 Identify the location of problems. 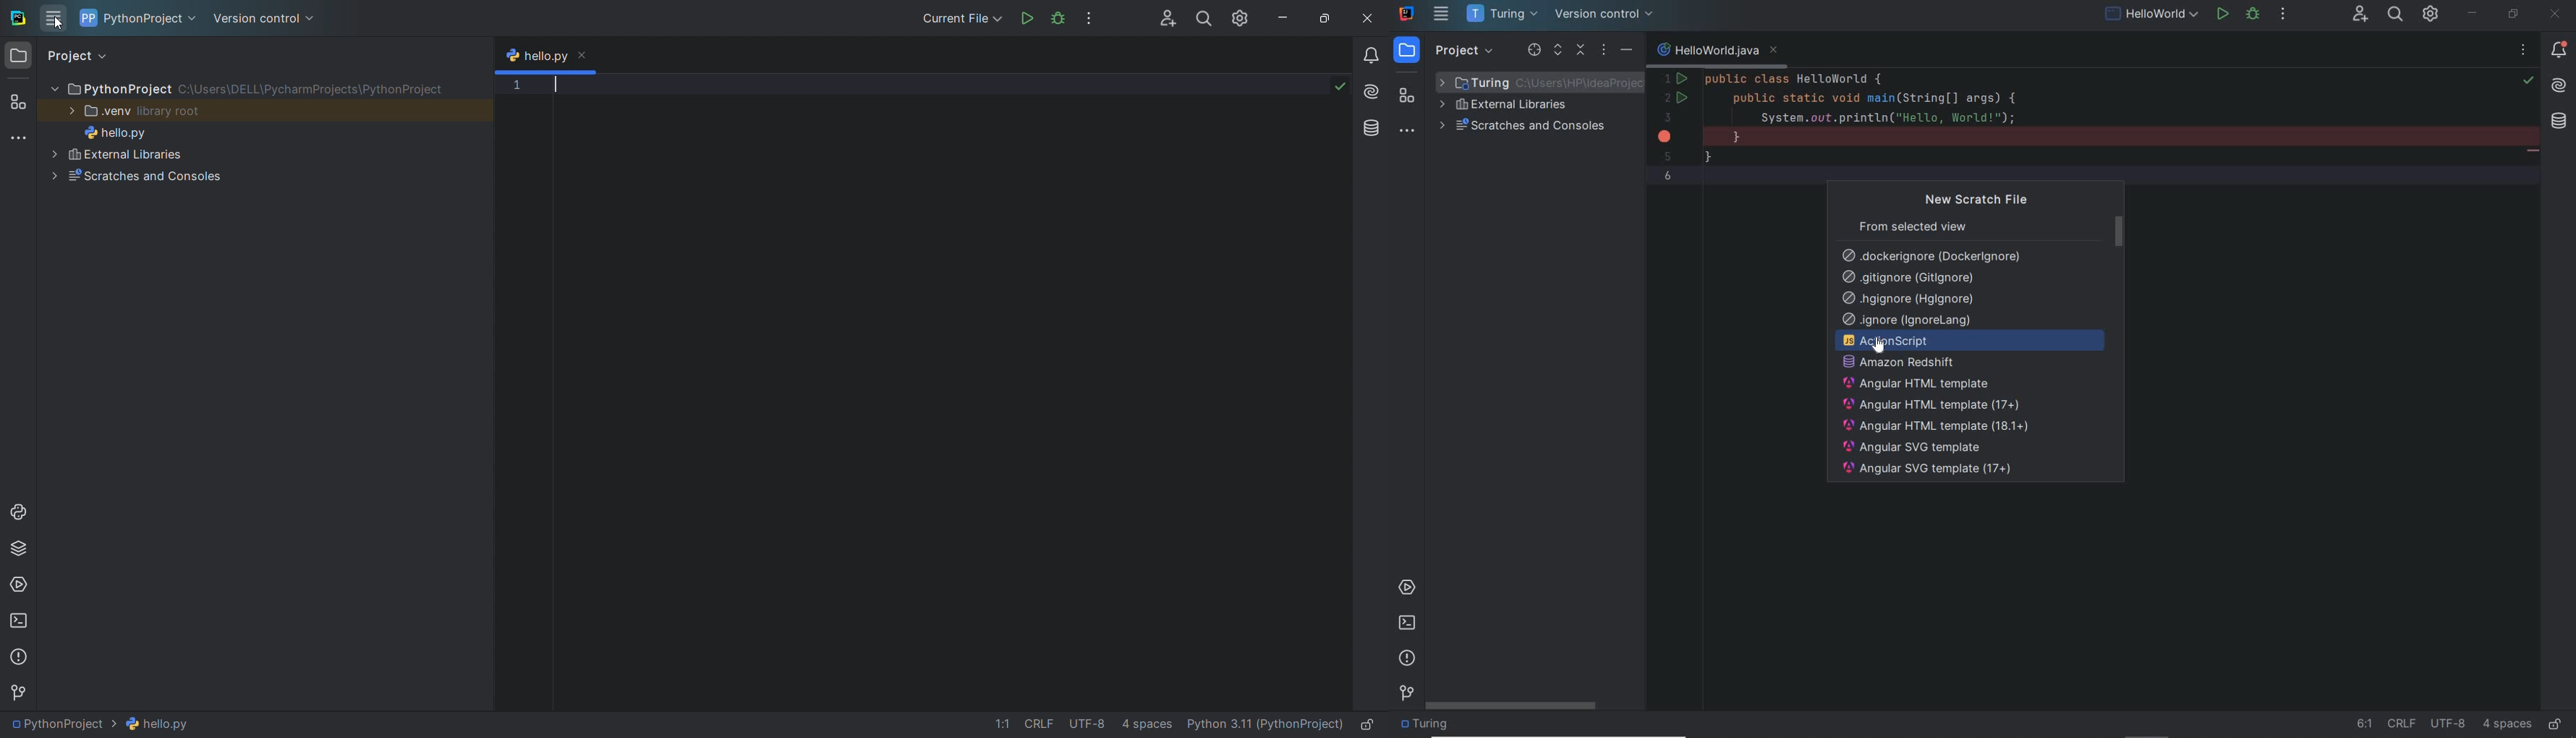
(1407, 659).